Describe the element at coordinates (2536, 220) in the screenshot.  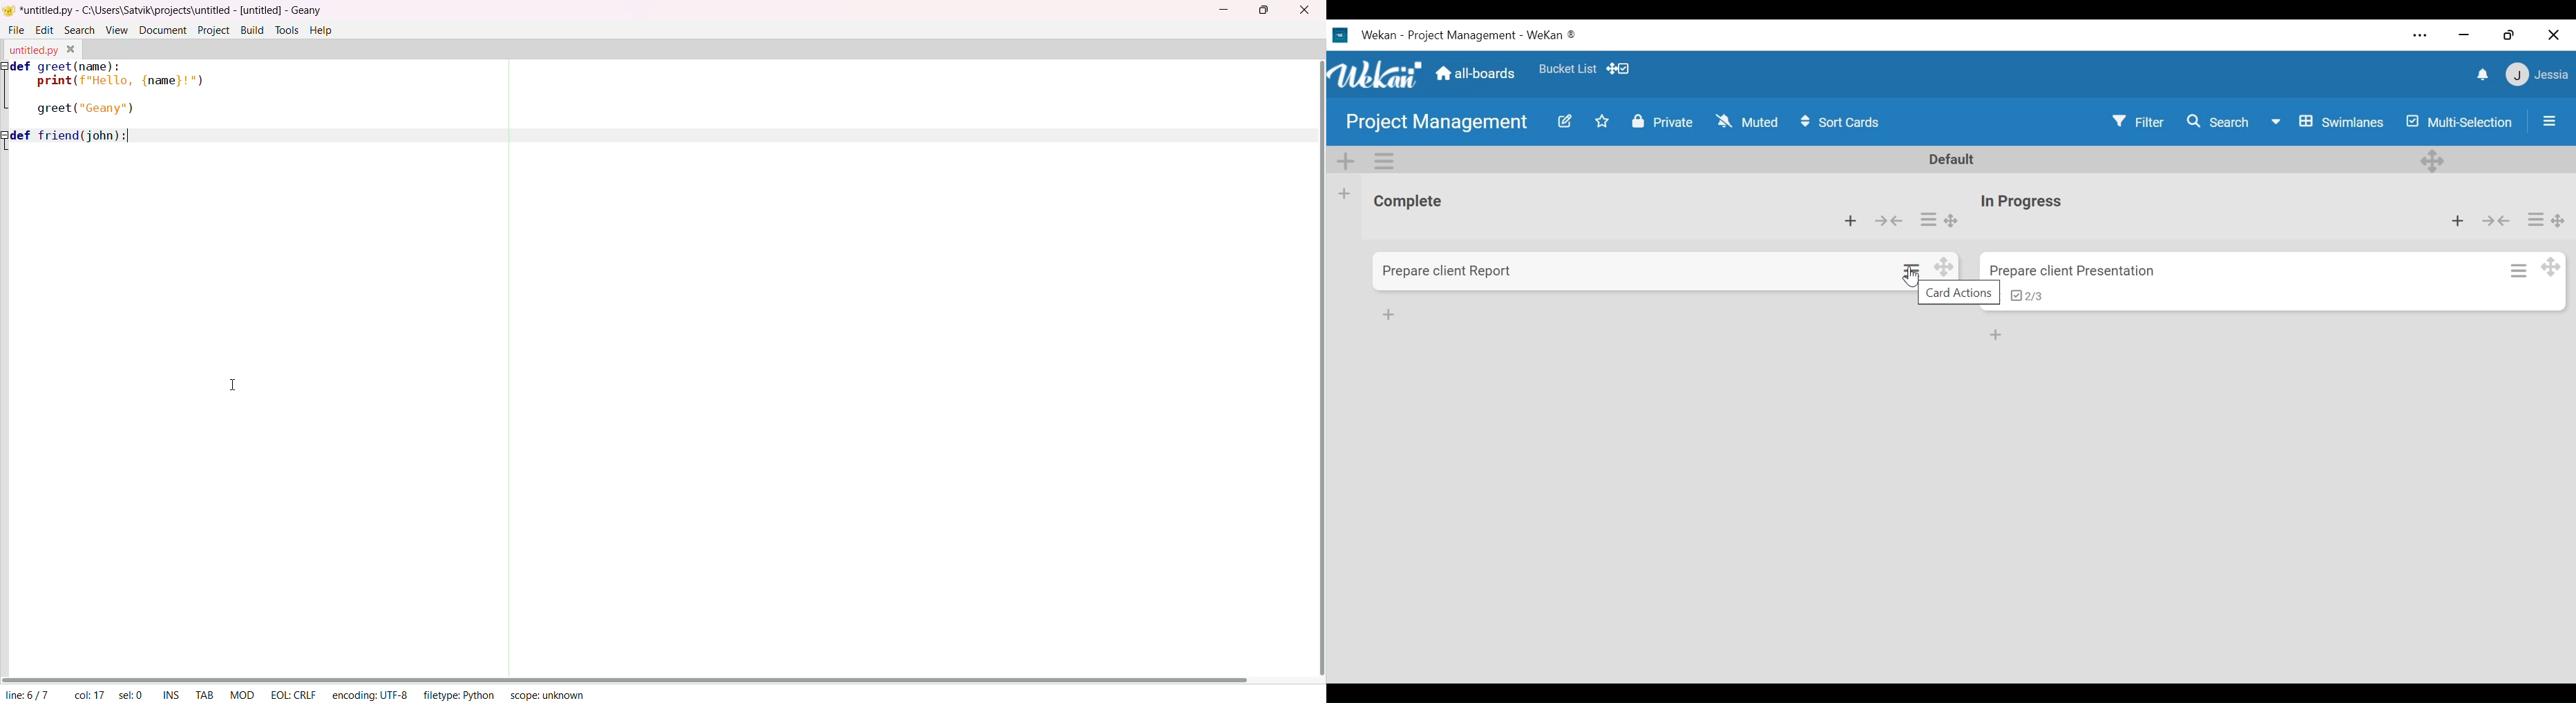
I see `Card actions` at that location.